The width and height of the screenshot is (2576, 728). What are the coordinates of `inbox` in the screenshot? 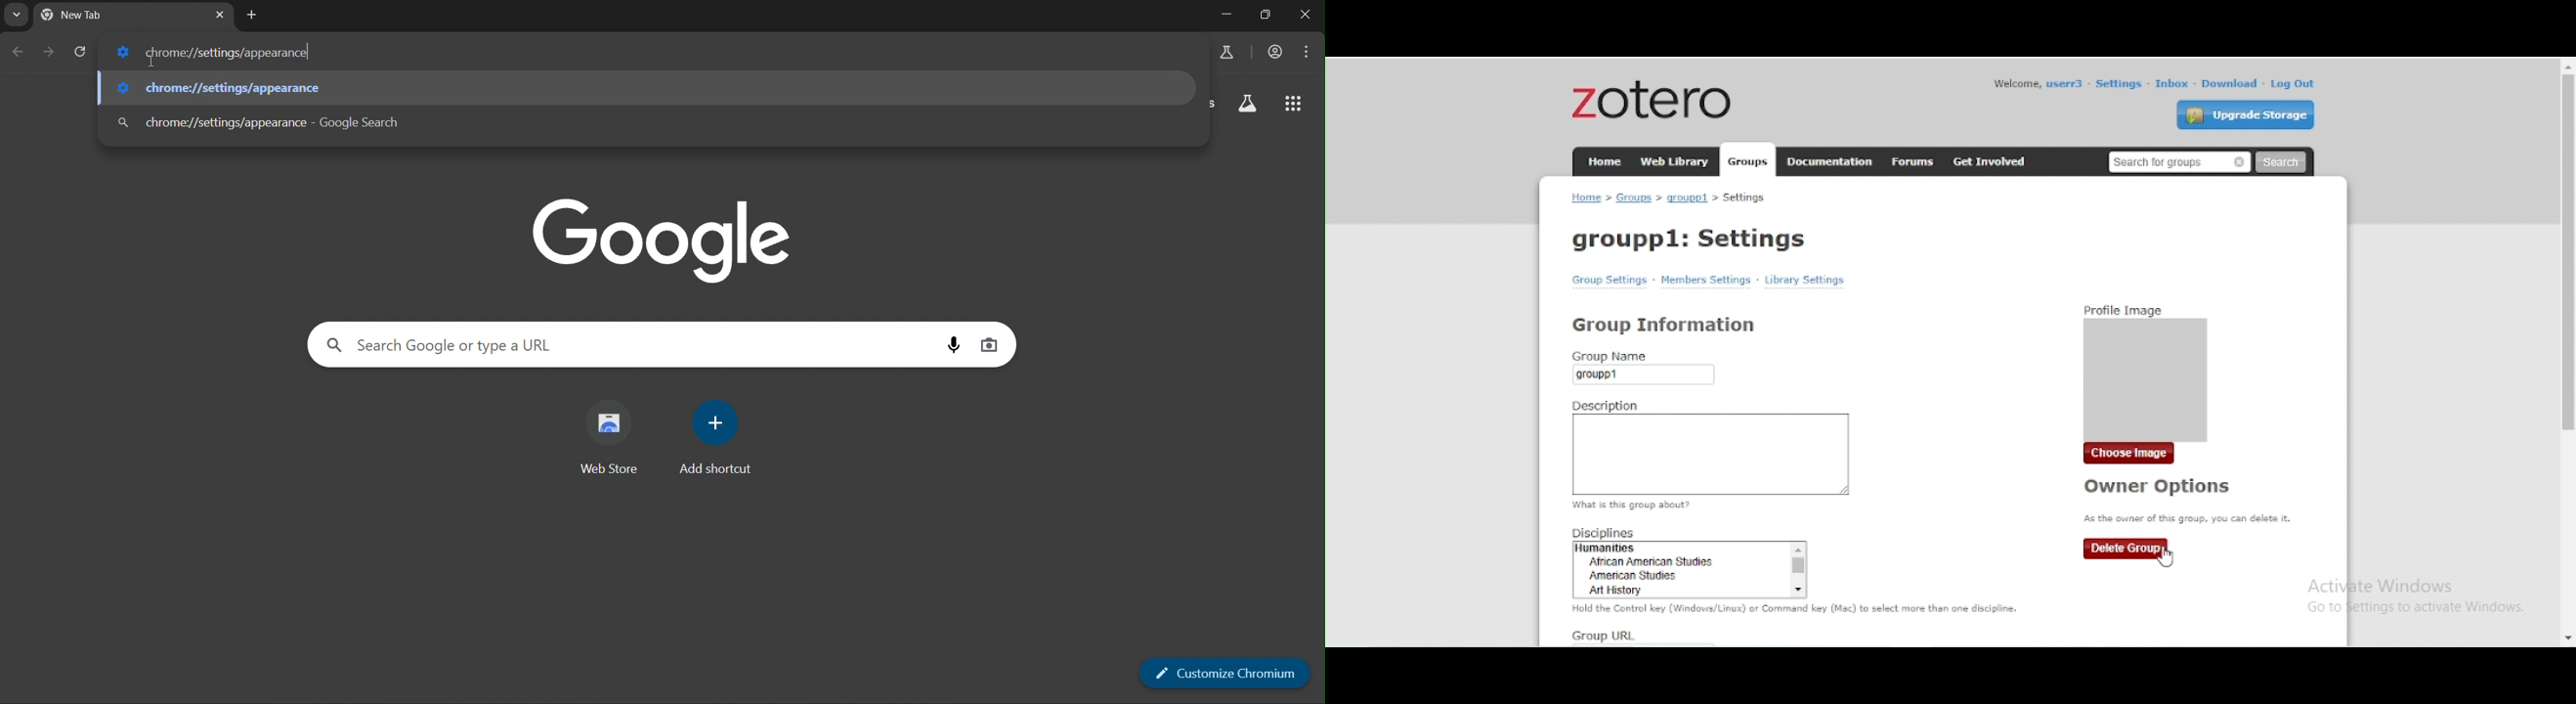 It's located at (2172, 83).